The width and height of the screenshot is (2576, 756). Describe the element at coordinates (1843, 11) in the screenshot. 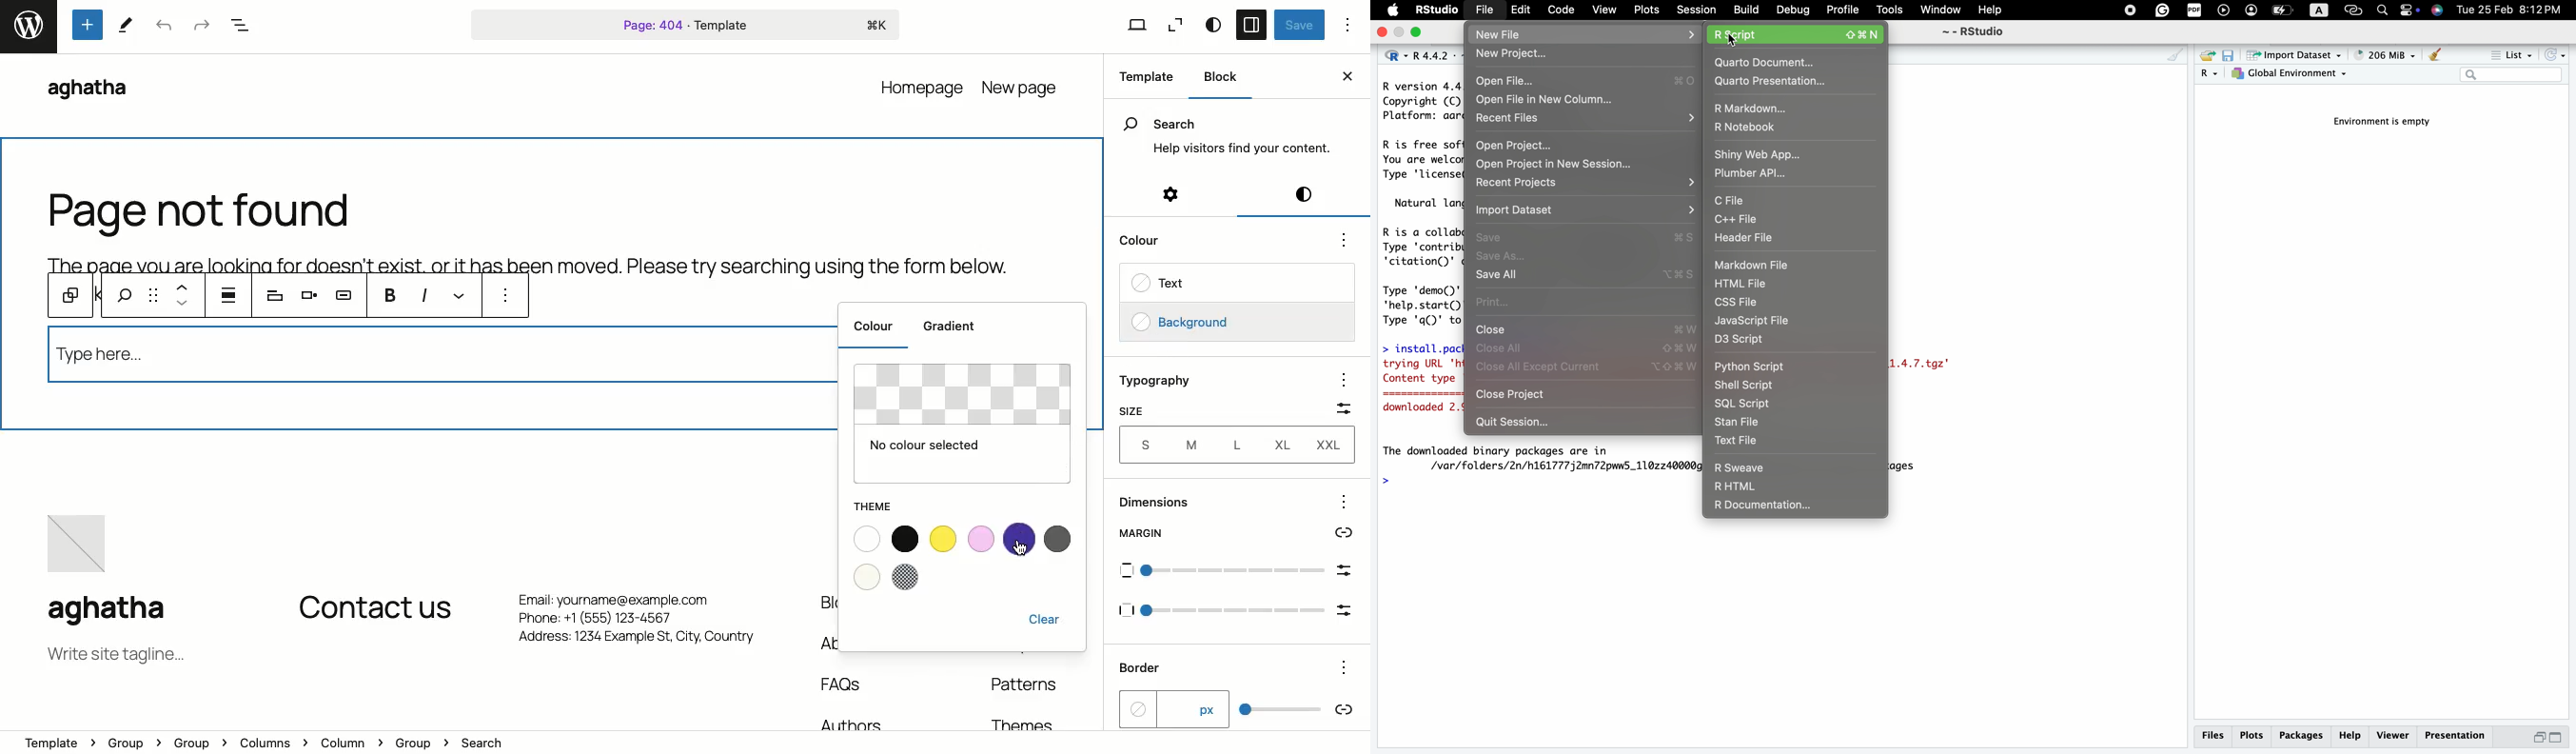

I see `profile` at that location.